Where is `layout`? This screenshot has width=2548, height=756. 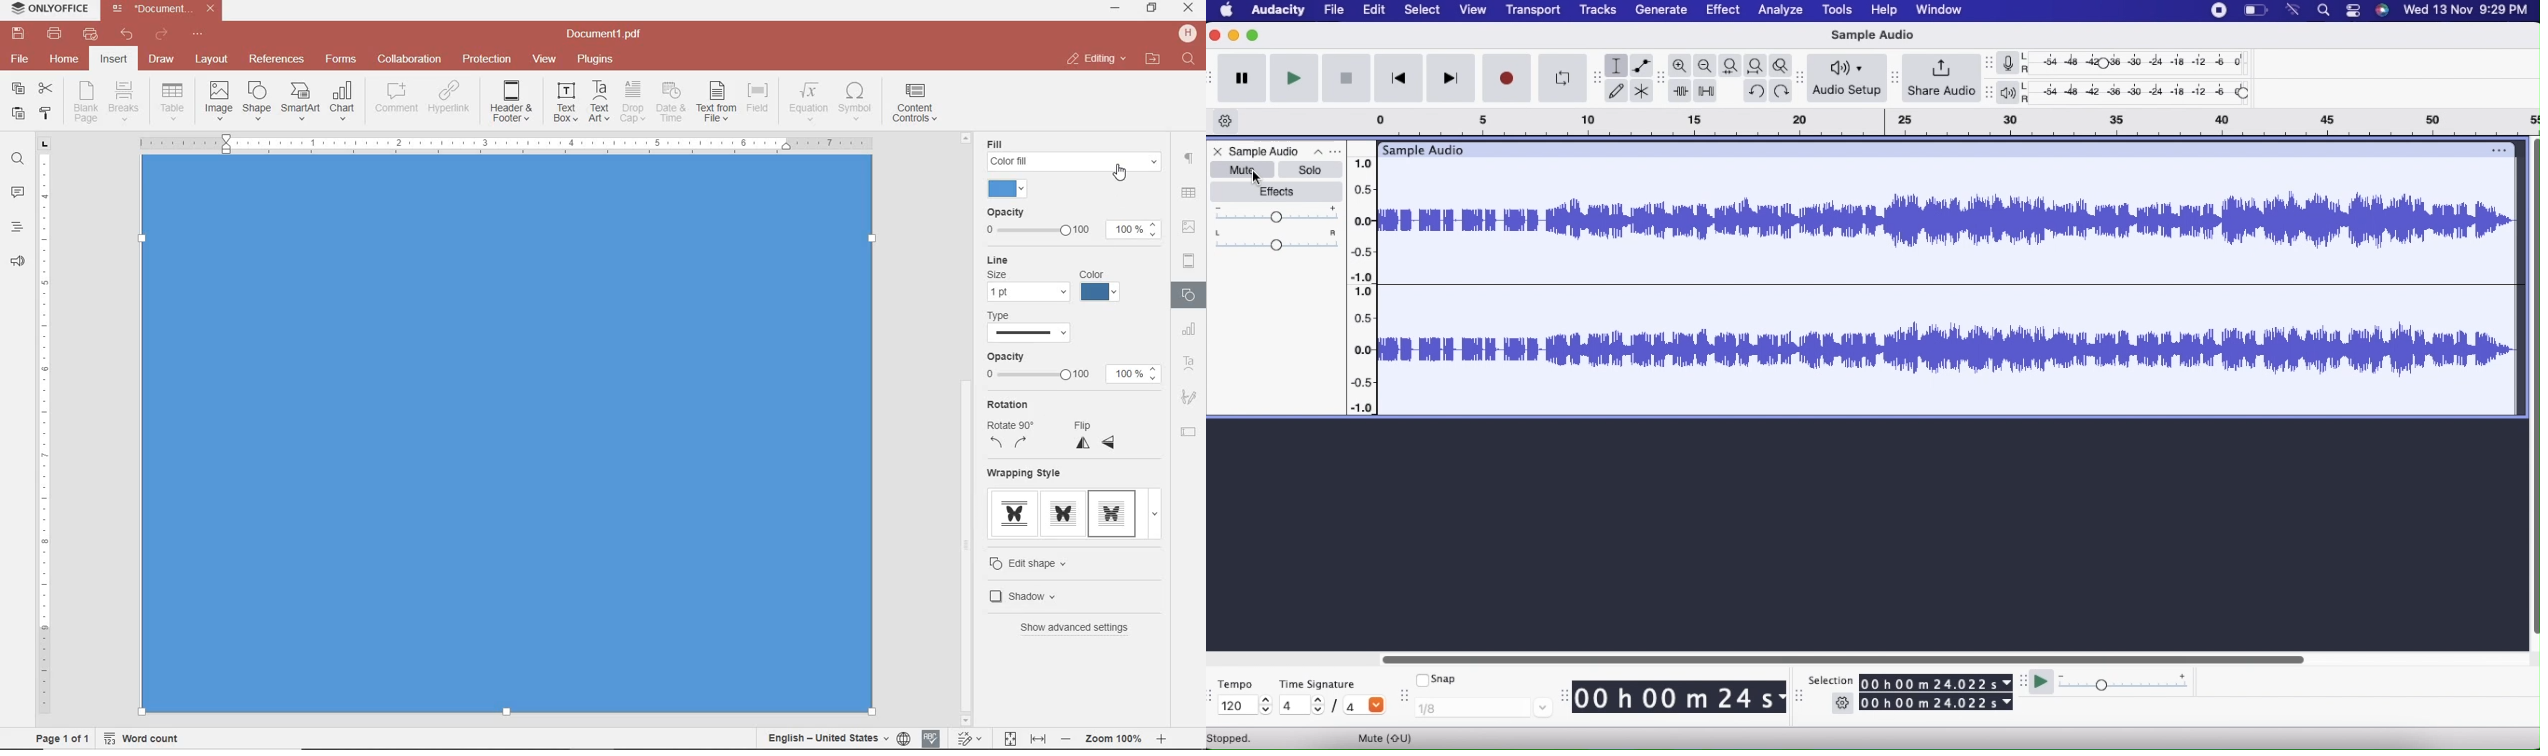 layout is located at coordinates (214, 60).